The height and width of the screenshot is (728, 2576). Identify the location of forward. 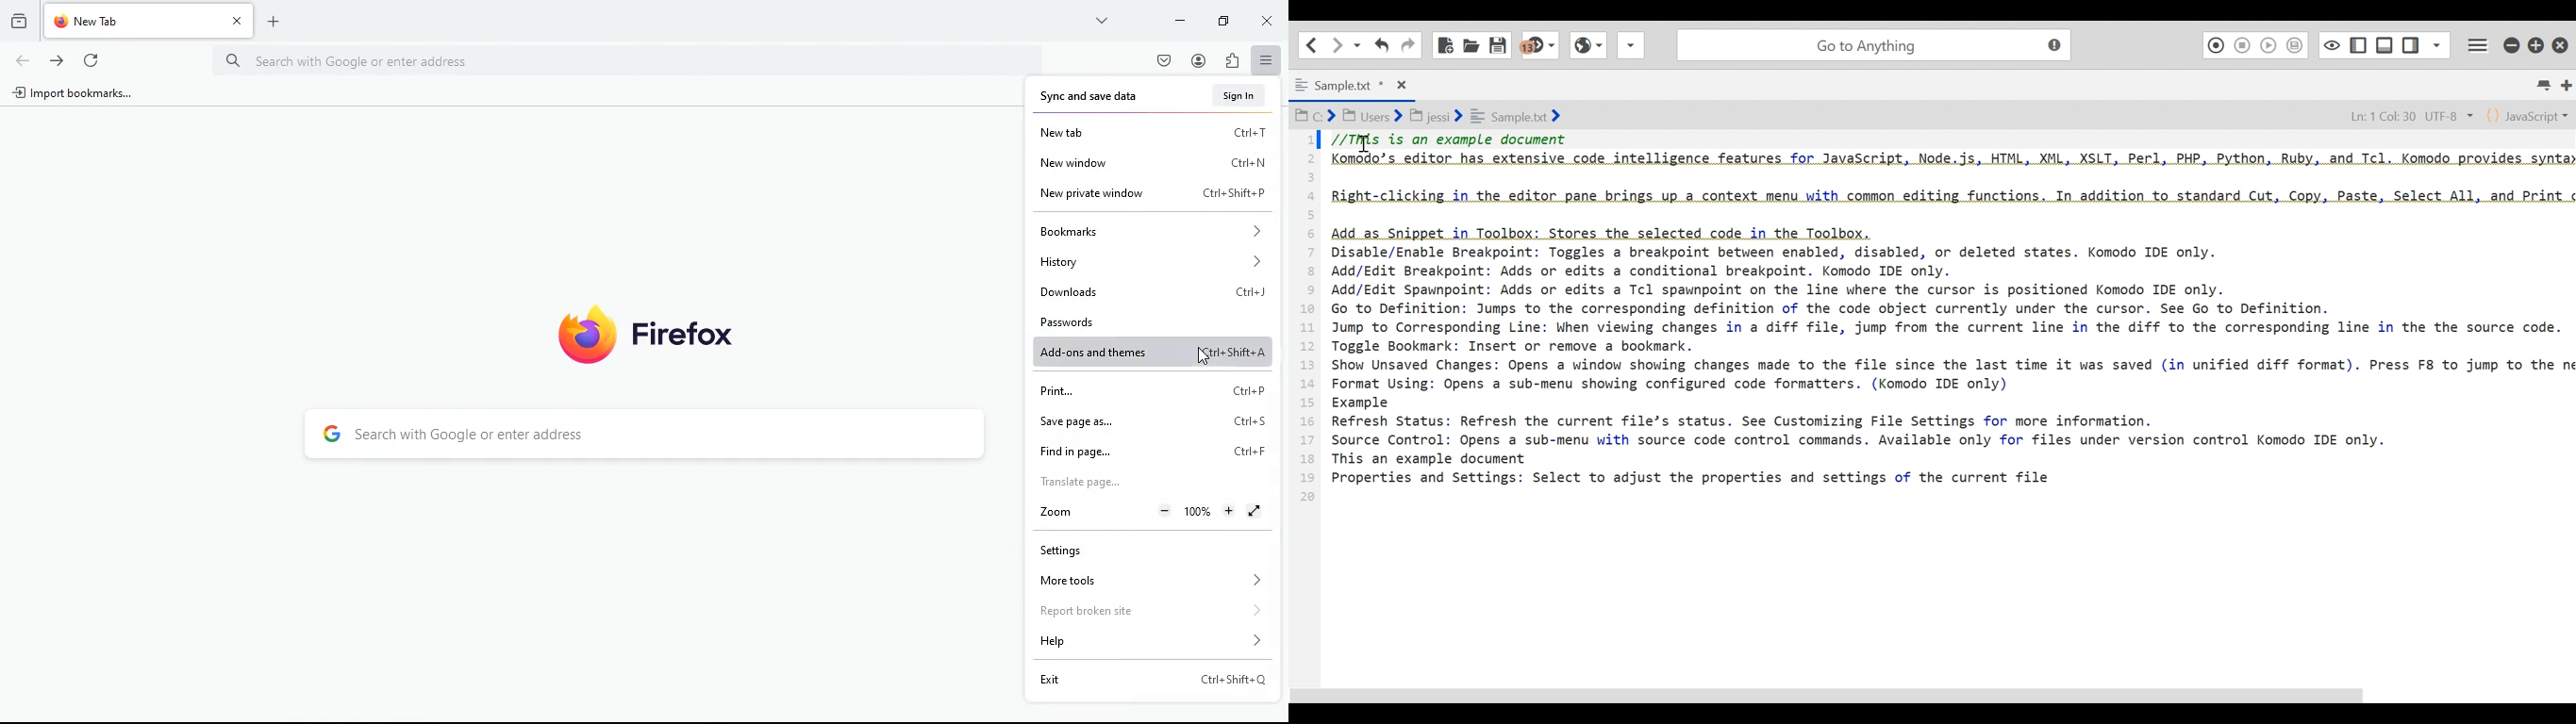
(56, 59).